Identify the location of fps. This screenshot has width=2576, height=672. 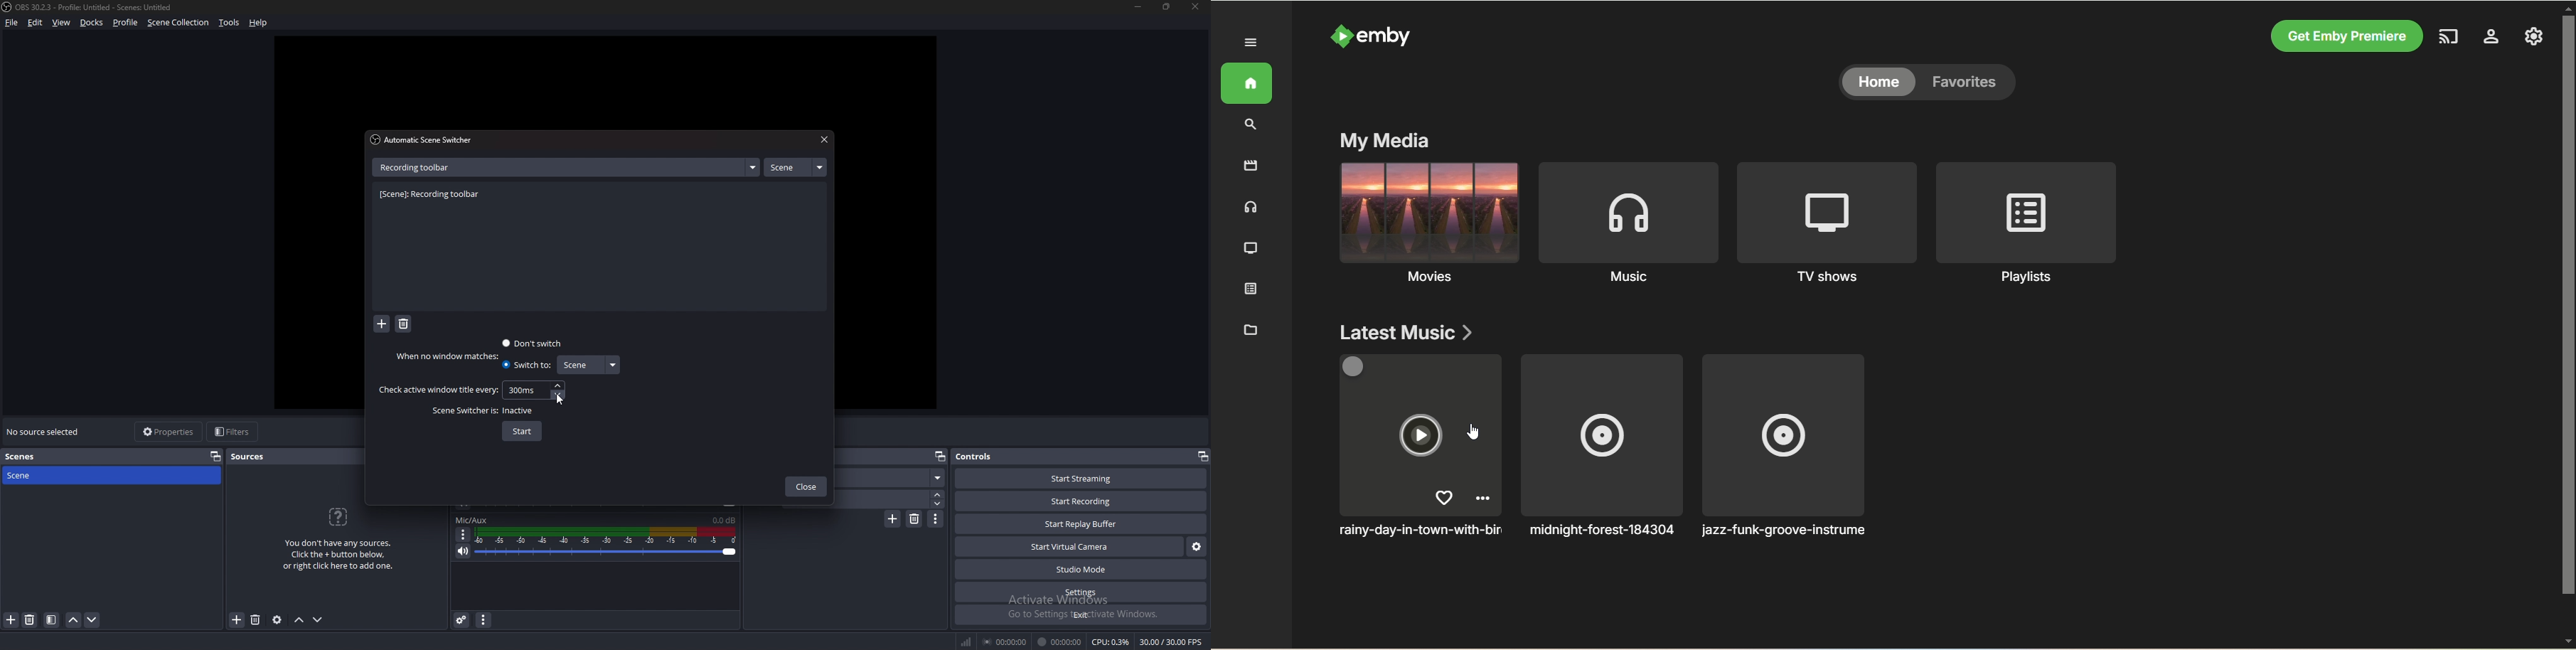
(1173, 642).